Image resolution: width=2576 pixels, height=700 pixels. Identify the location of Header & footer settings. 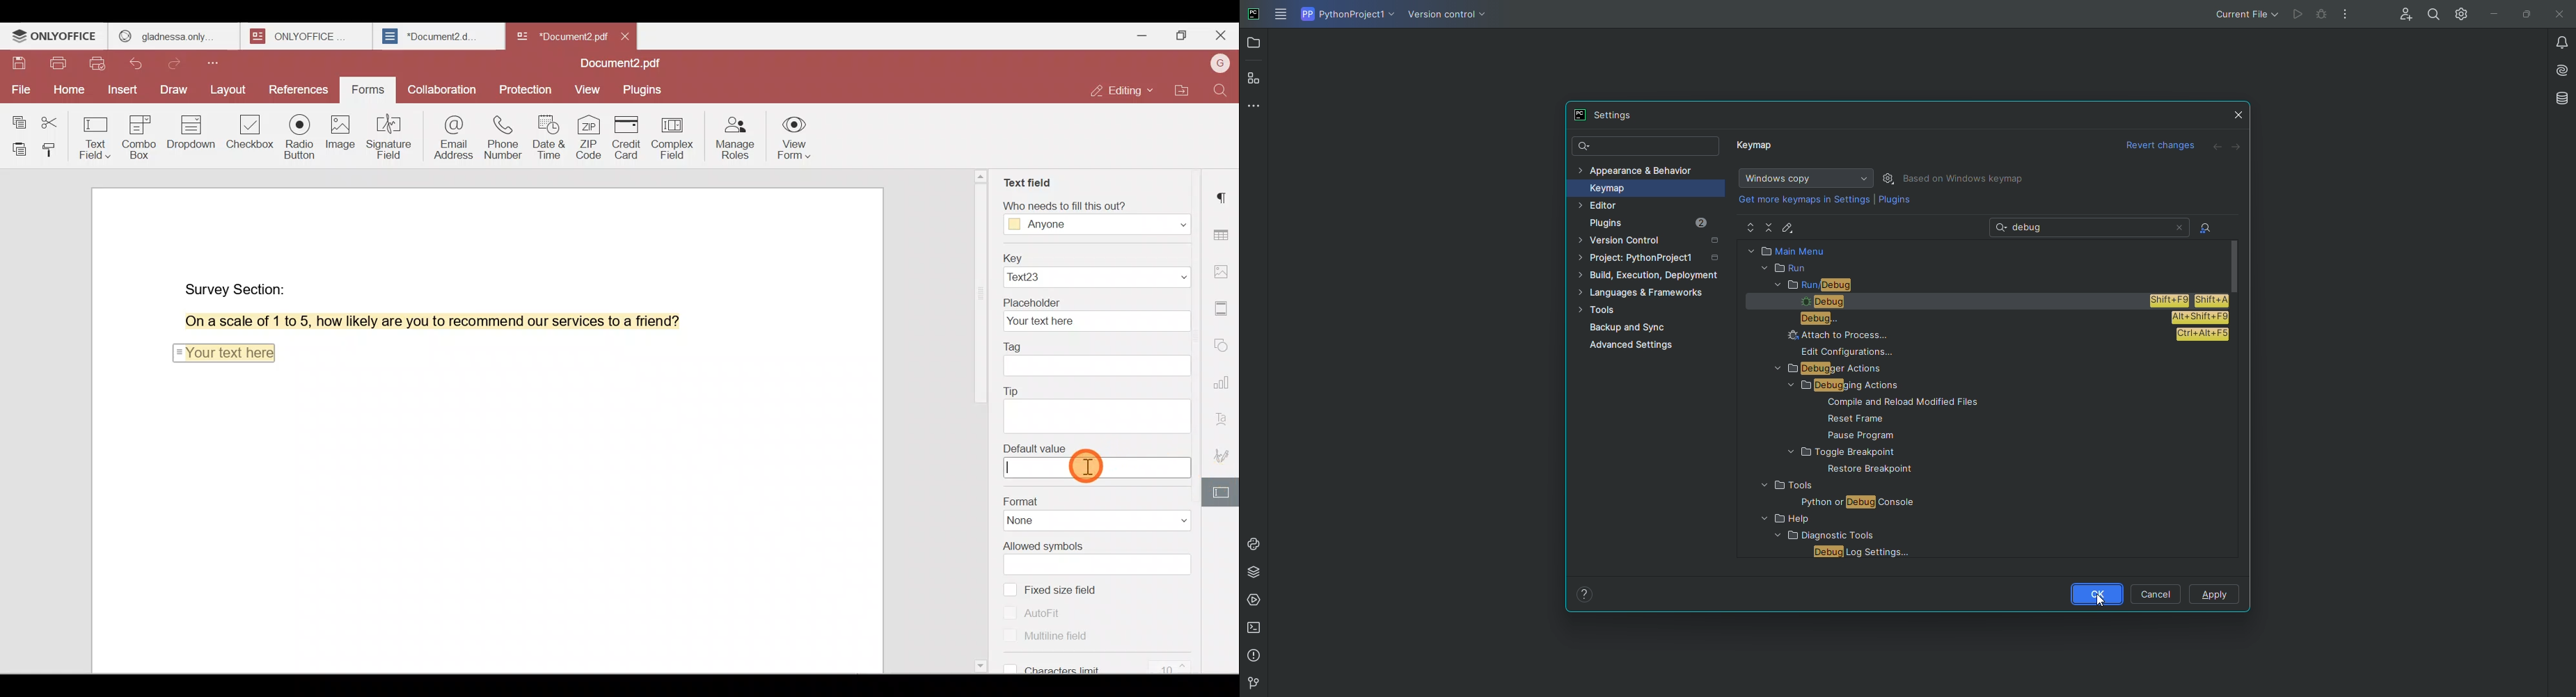
(1224, 307).